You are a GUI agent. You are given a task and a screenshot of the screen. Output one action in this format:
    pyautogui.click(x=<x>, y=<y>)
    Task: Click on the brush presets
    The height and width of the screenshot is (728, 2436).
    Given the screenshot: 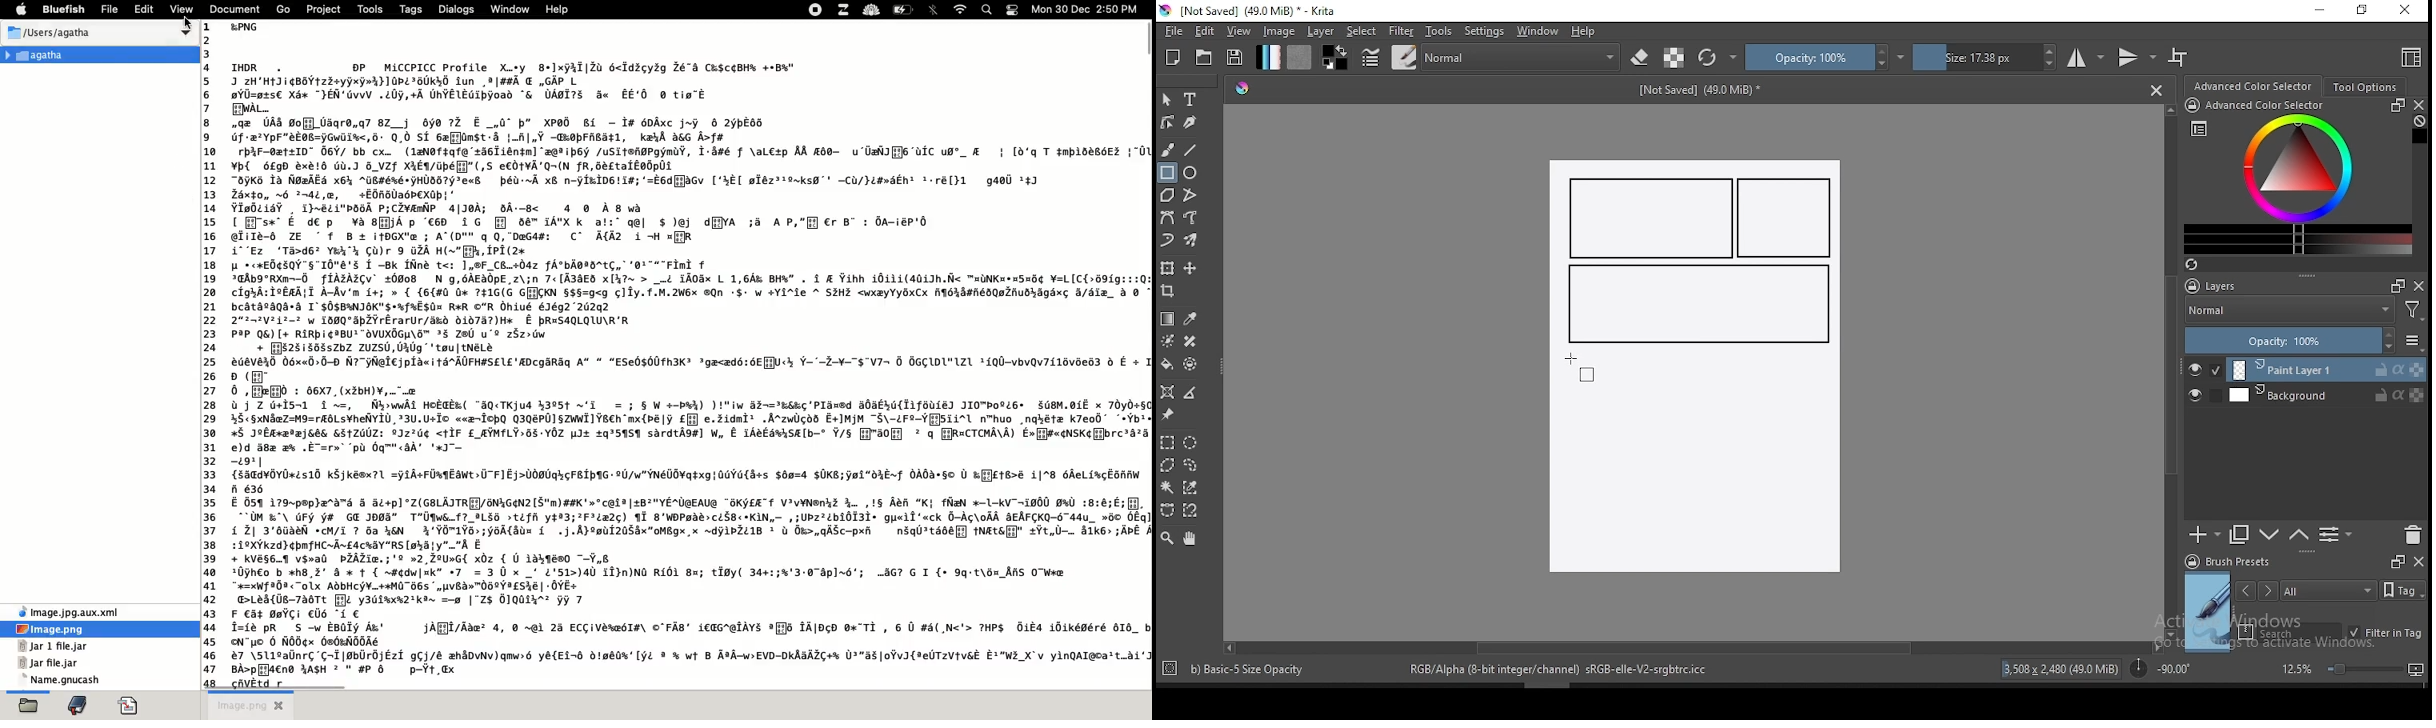 What is the action you would take?
    pyautogui.click(x=2234, y=562)
    